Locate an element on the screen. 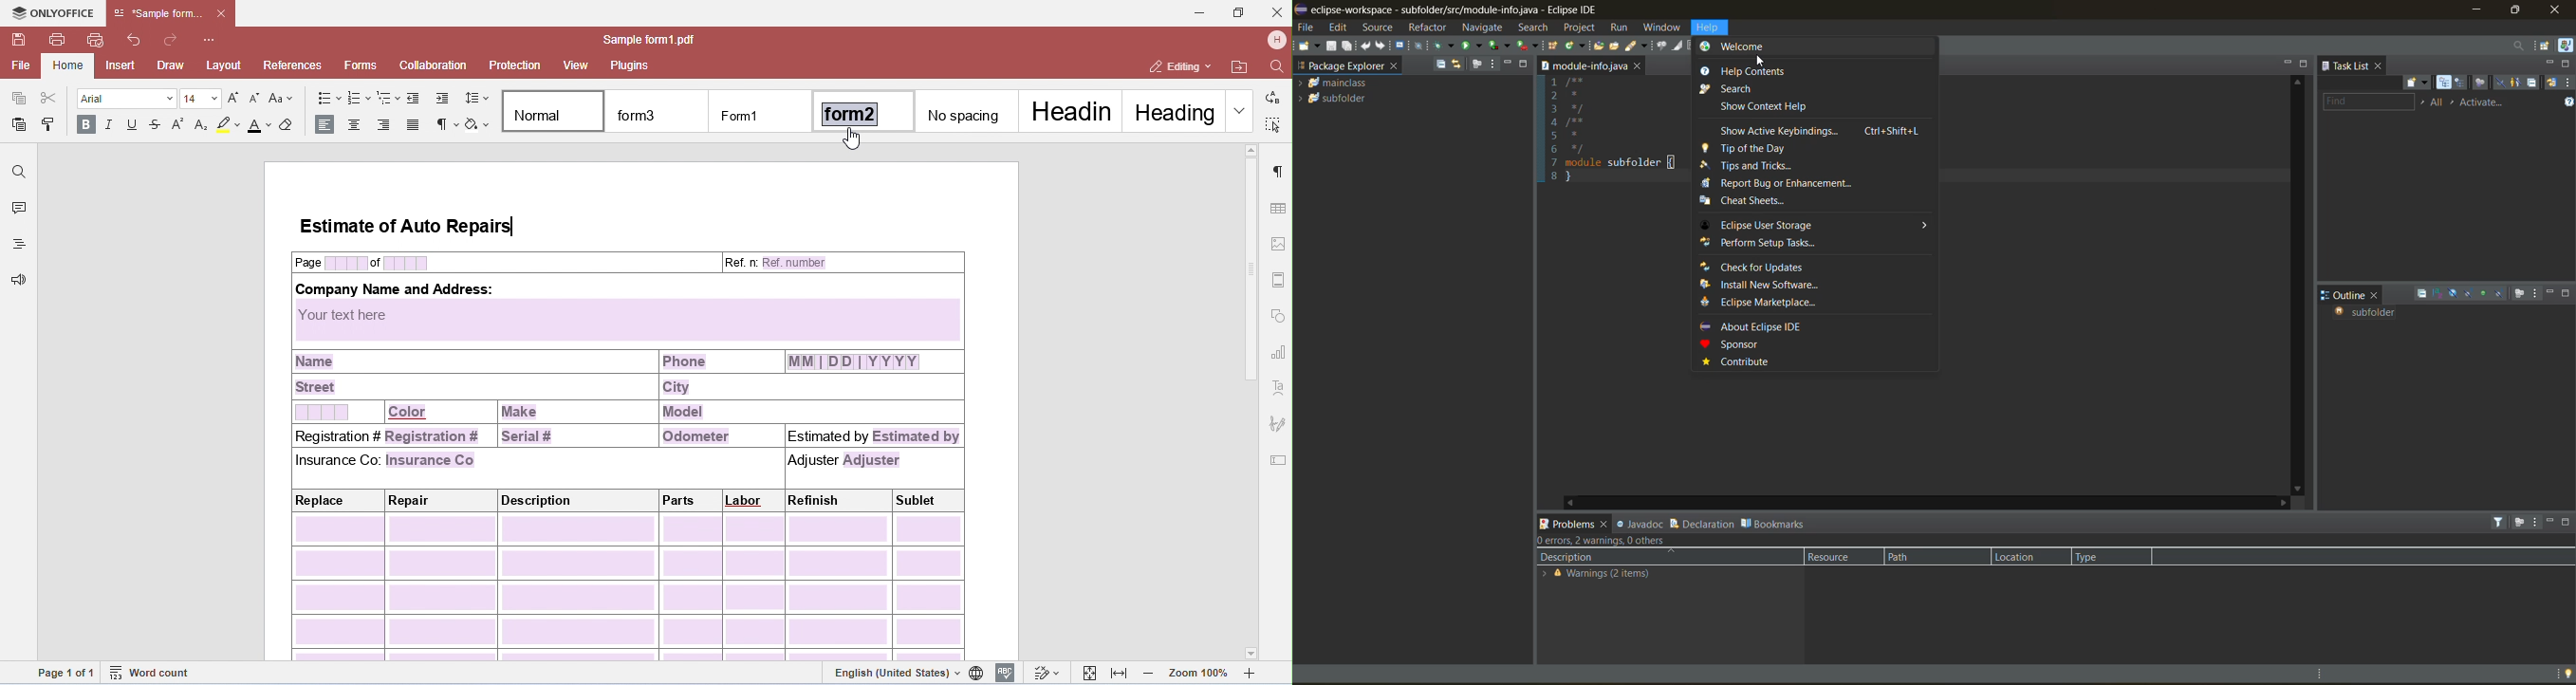 The image size is (2576, 700). coverage is located at coordinates (1500, 45).